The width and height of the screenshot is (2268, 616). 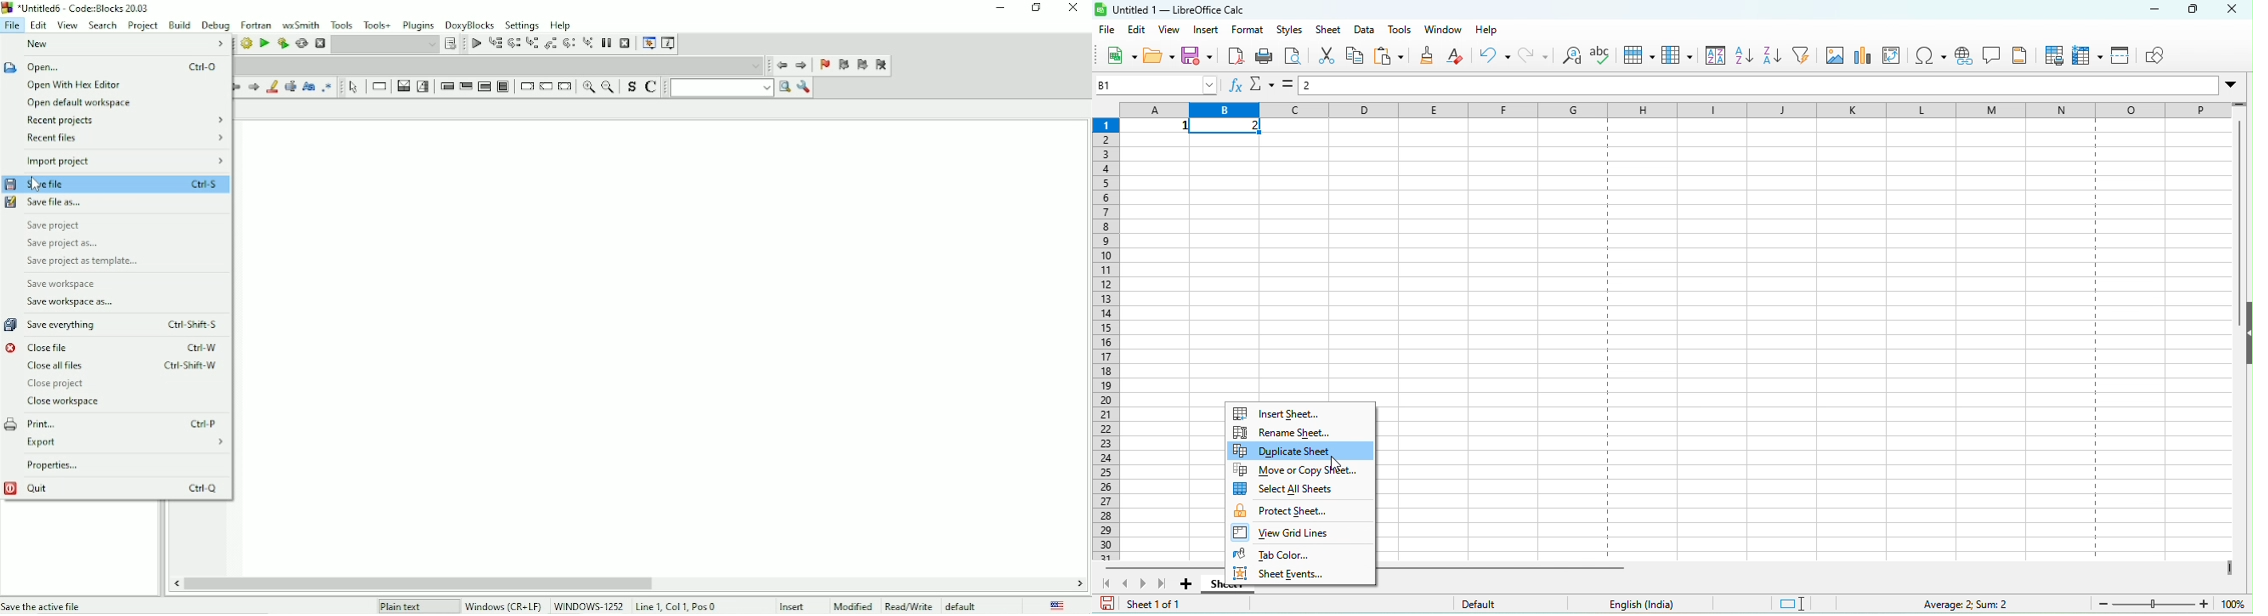 What do you see at coordinates (1037, 8) in the screenshot?
I see `Restore down` at bounding box center [1037, 8].